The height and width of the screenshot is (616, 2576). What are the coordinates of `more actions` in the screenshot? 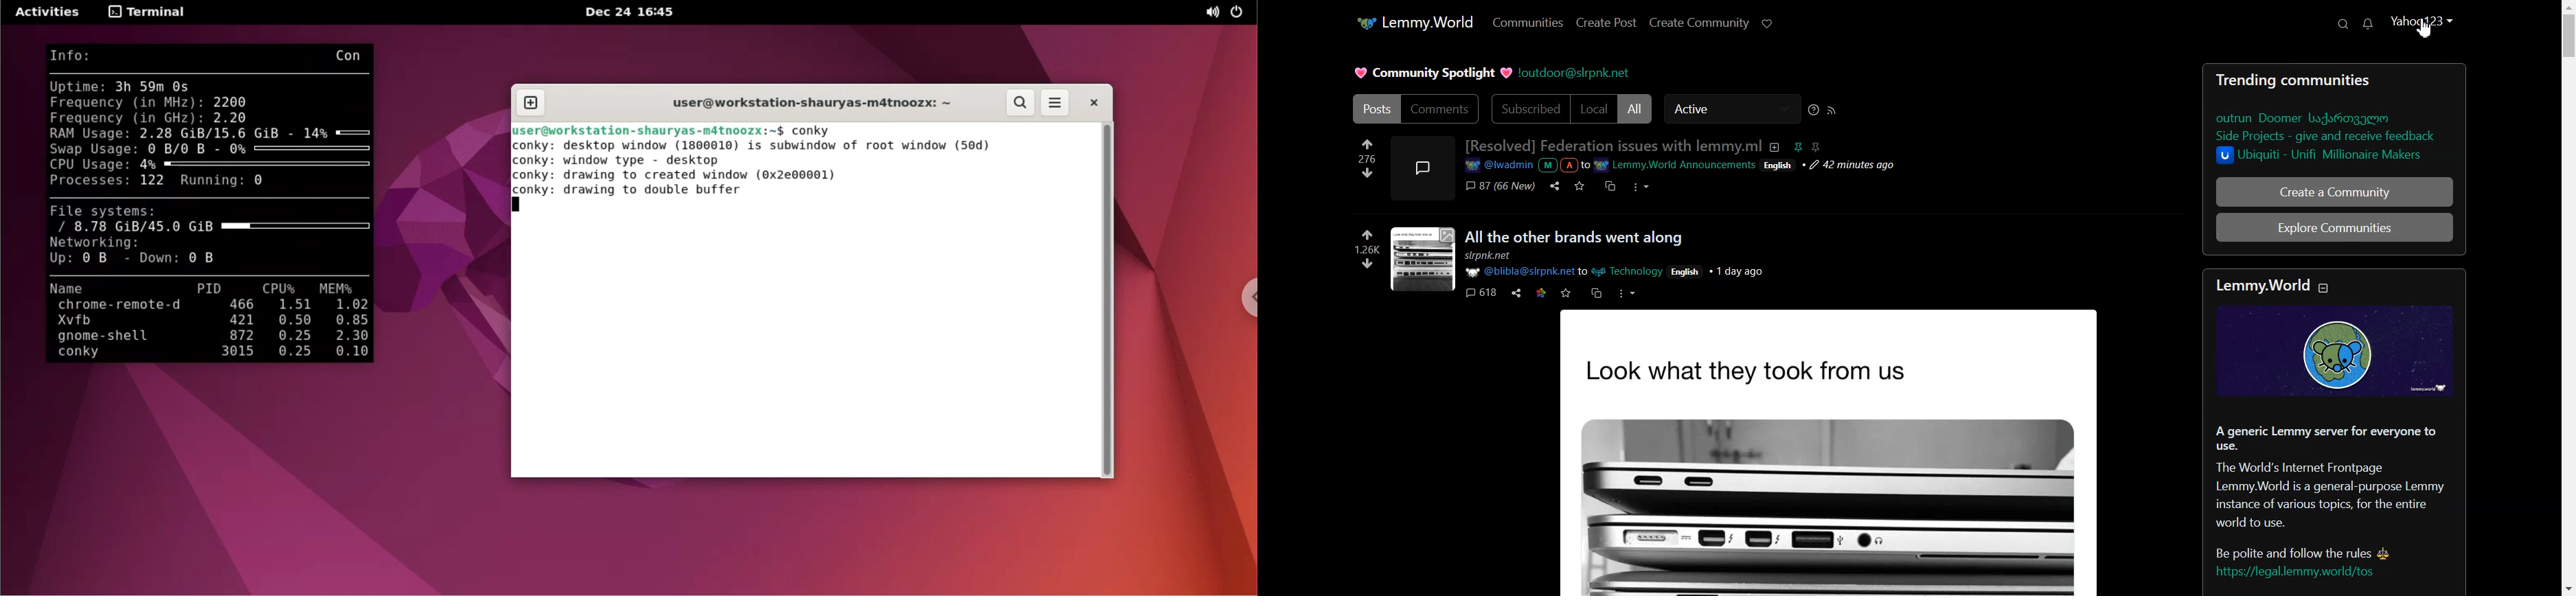 It's located at (1628, 293).